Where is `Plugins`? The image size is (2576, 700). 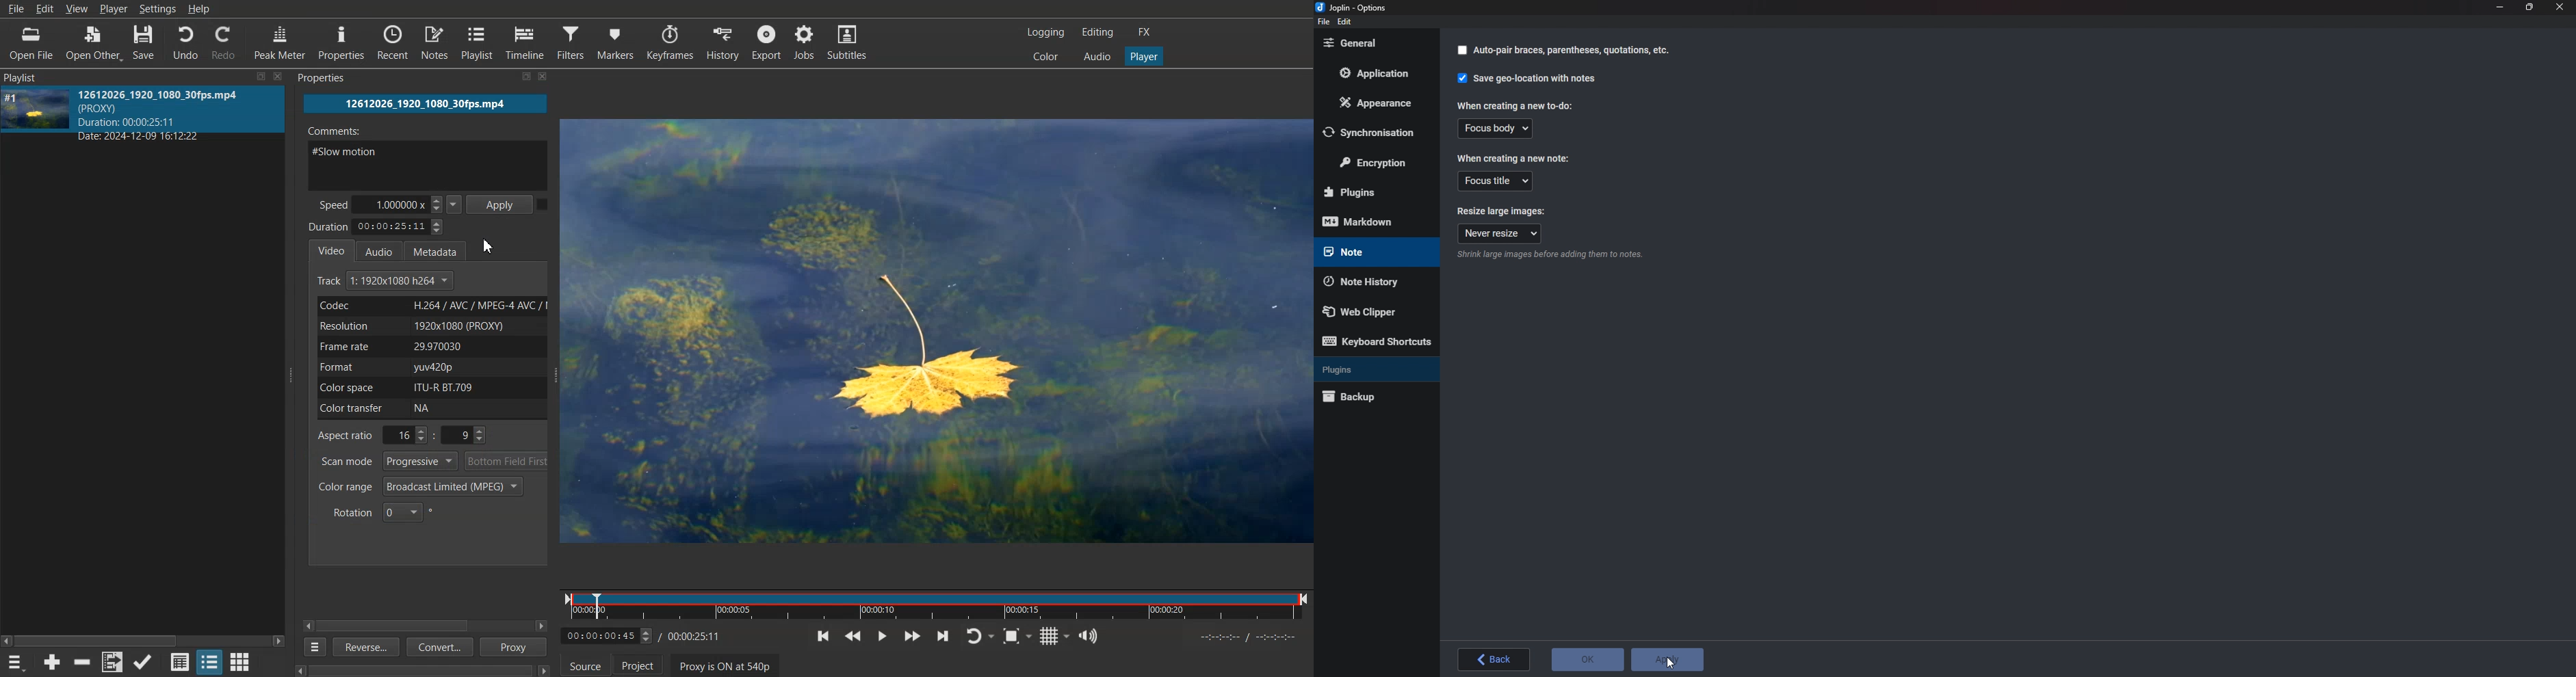
Plugins is located at coordinates (1373, 371).